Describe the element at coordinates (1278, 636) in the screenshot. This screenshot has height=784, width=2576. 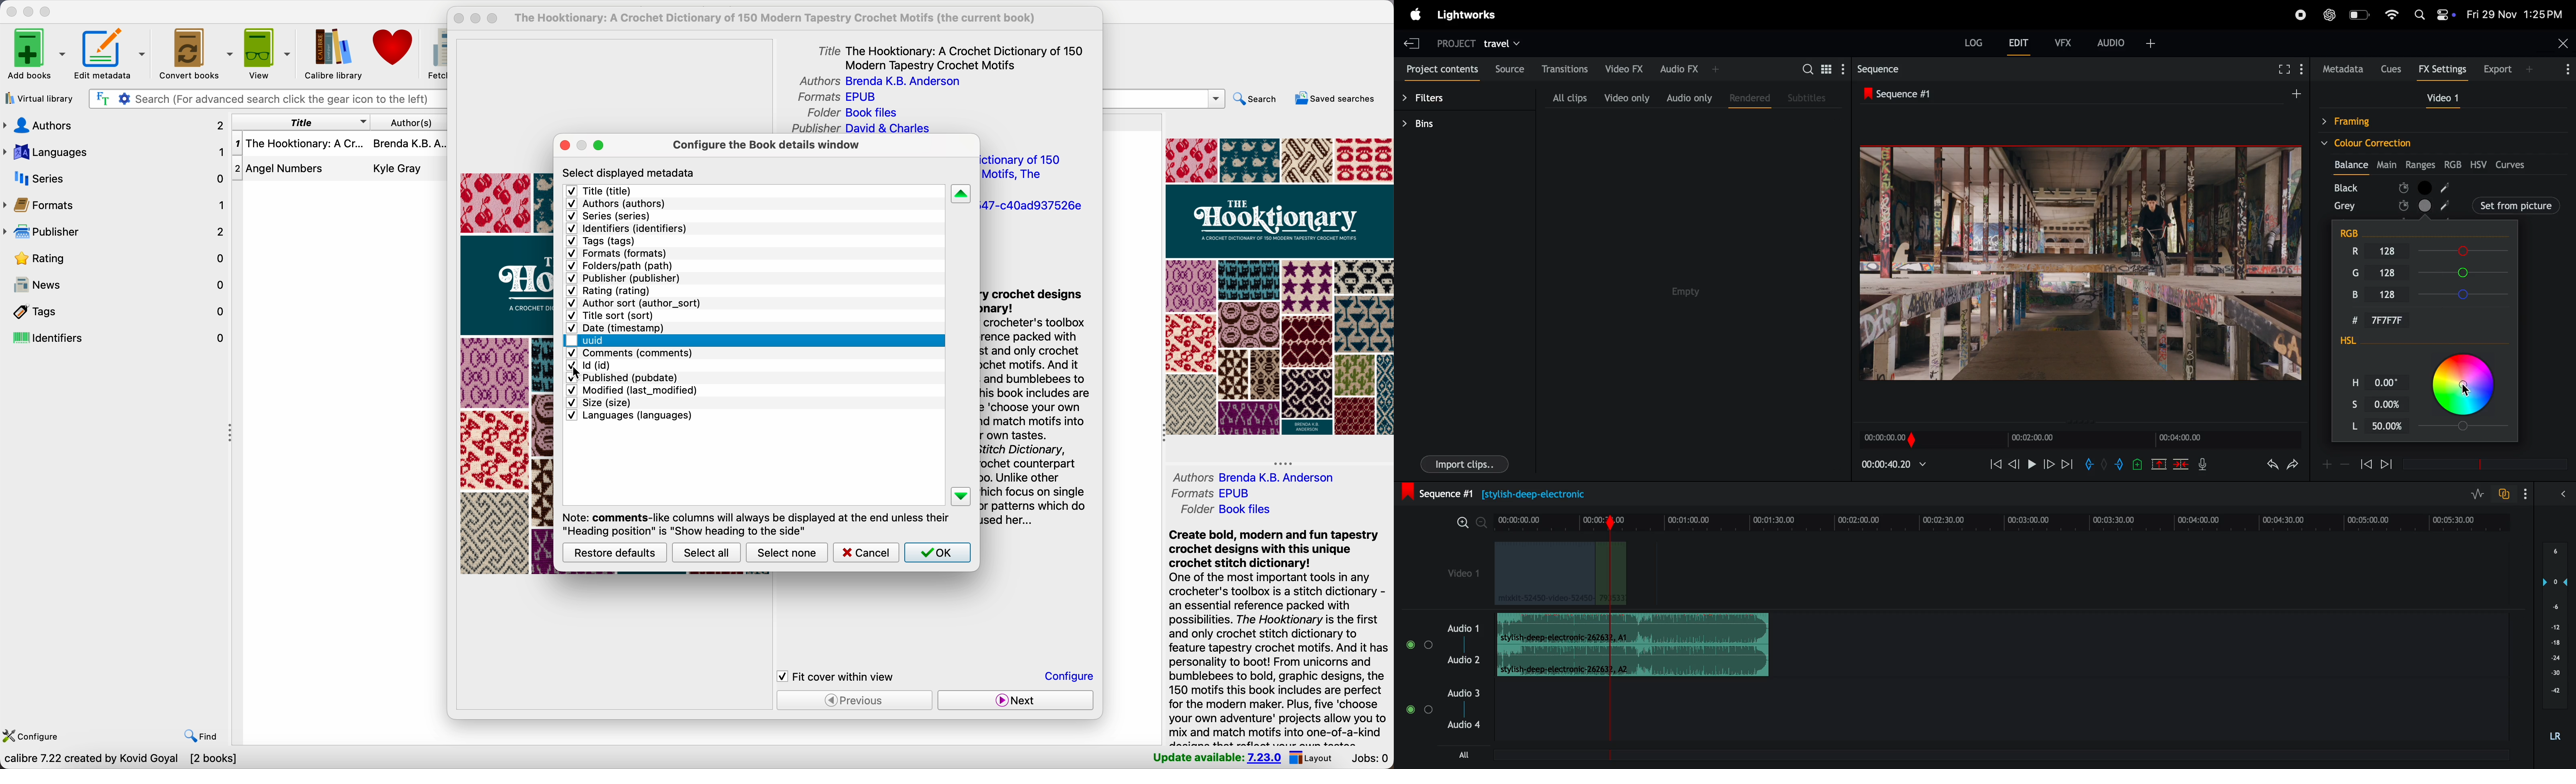
I see `synopsis` at that location.